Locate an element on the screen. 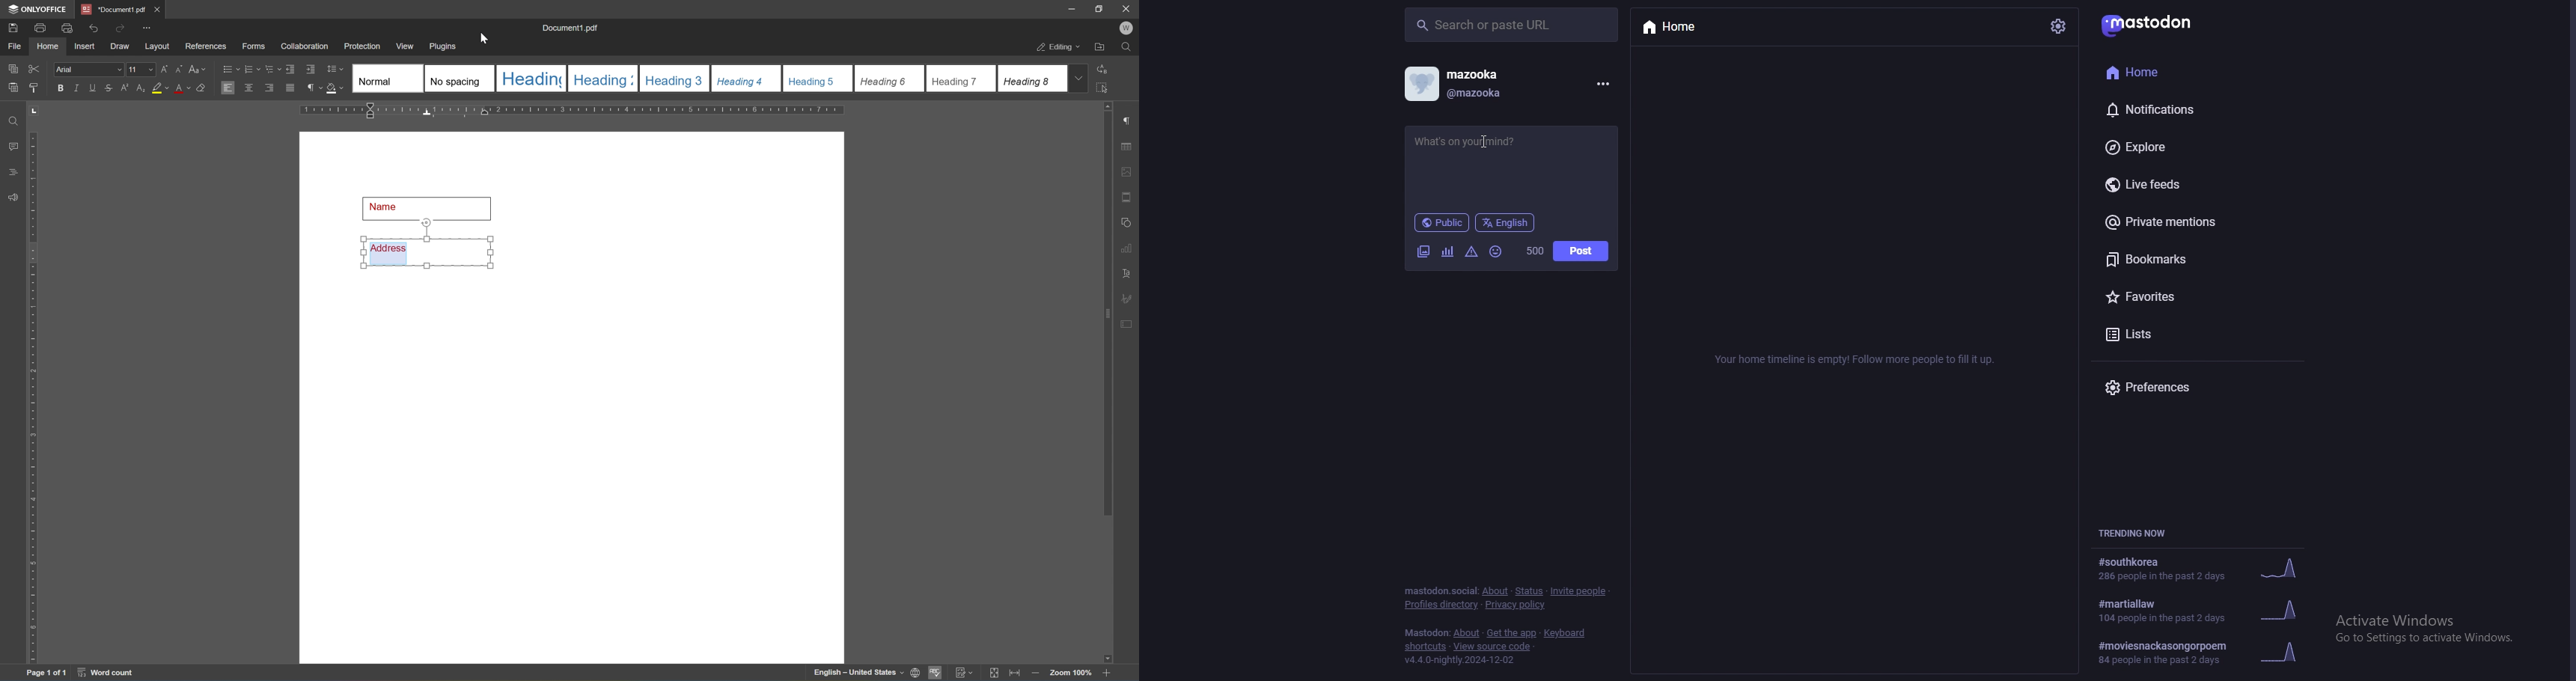 The width and height of the screenshot is (2576, 700). shortcuts is located at coordinates (1424, 647).